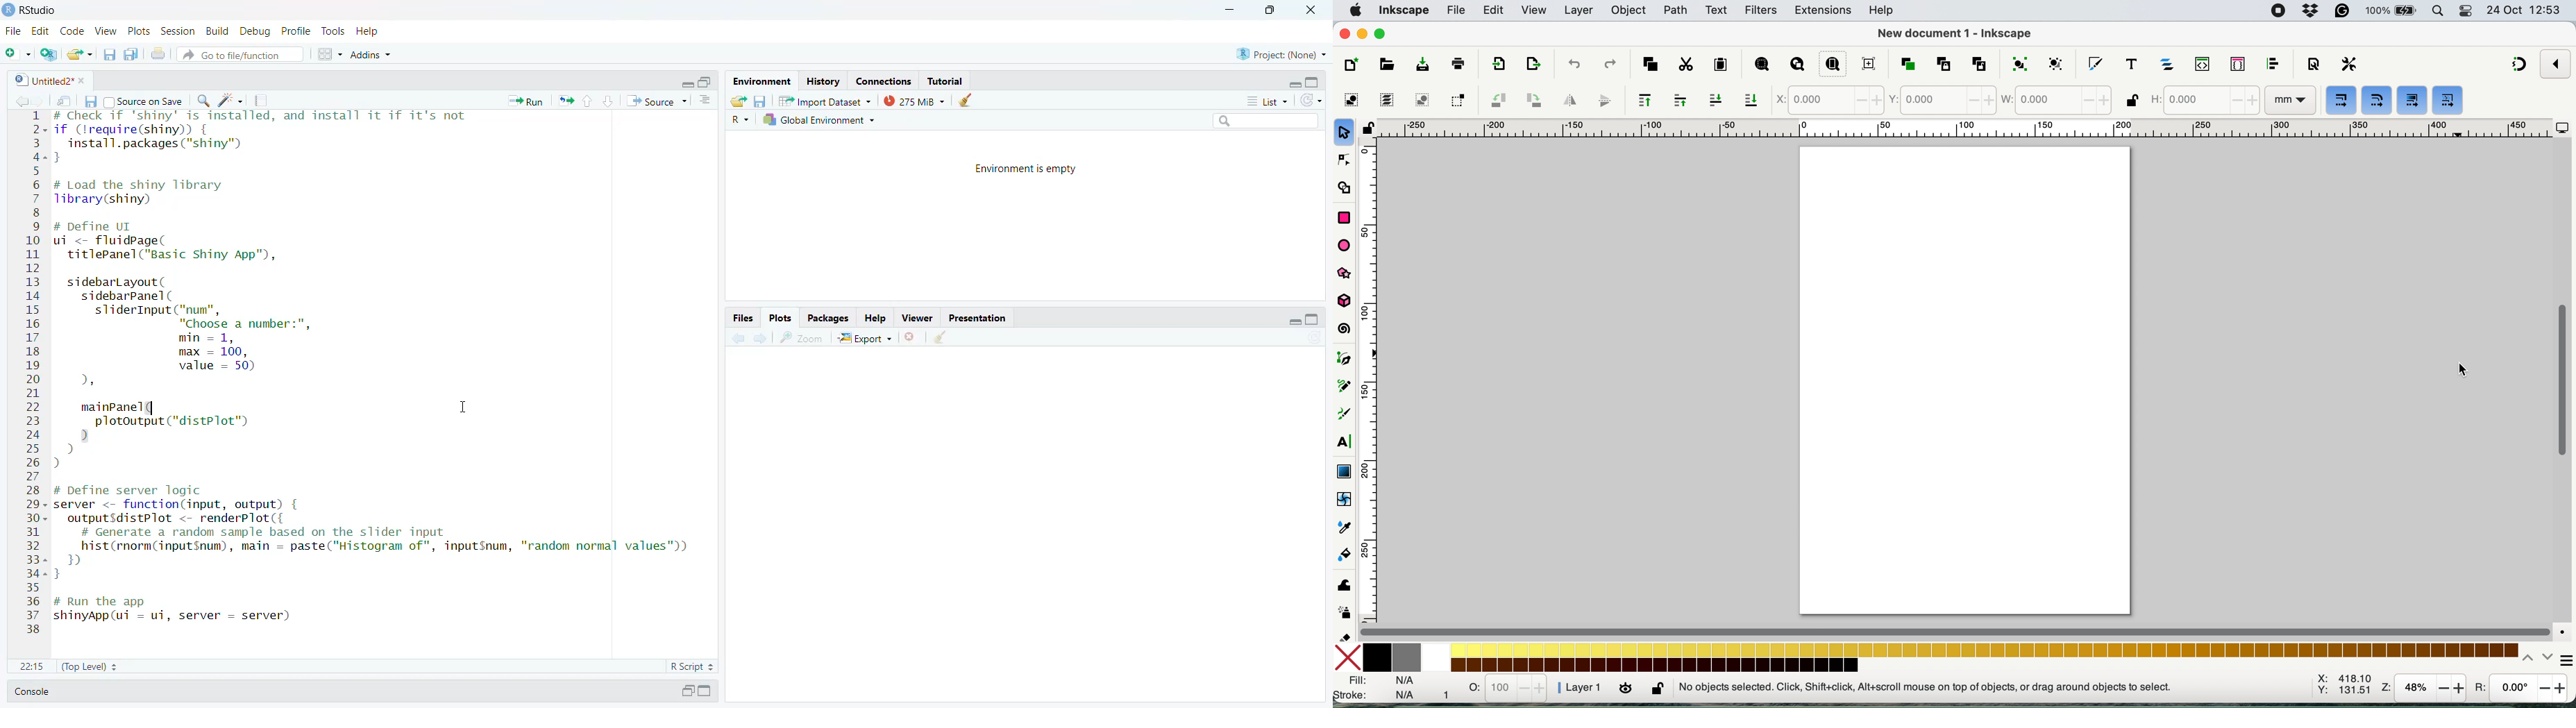 The image size is (2576, 728). Describe the element at coordinates (1267, 120) in the screenshot. I see `search` at that location.